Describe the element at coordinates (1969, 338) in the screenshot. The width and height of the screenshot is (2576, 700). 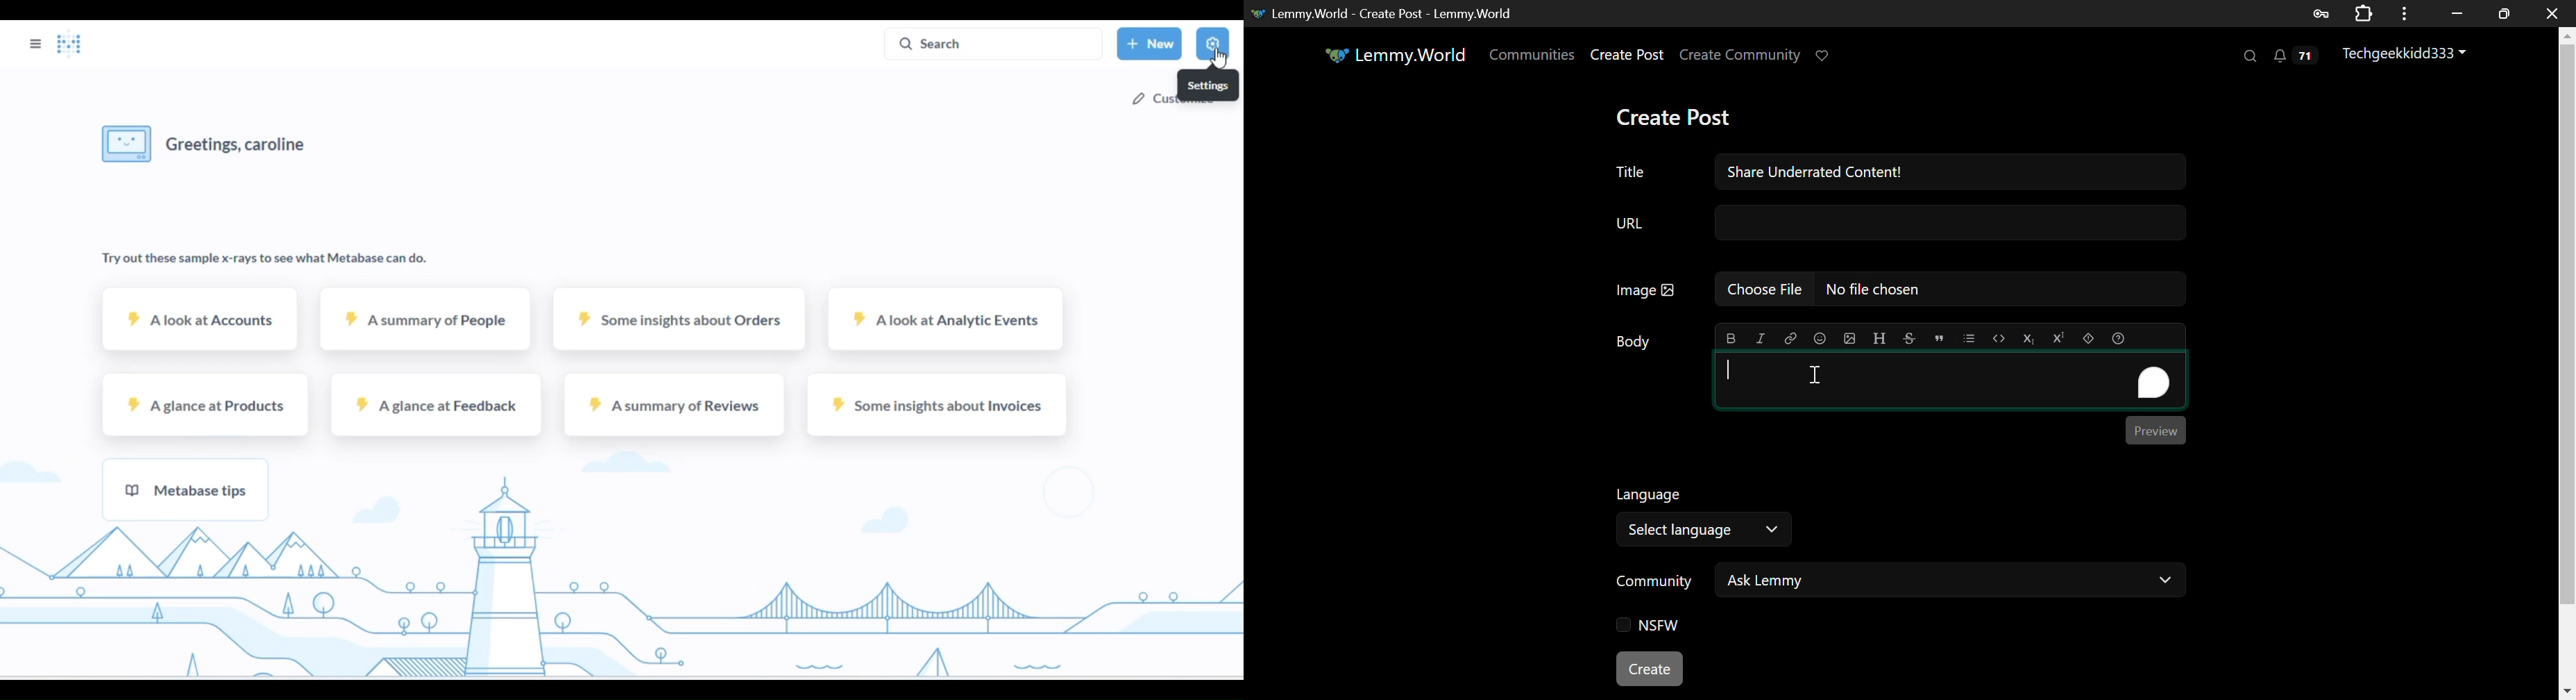
I see `List` at that location.